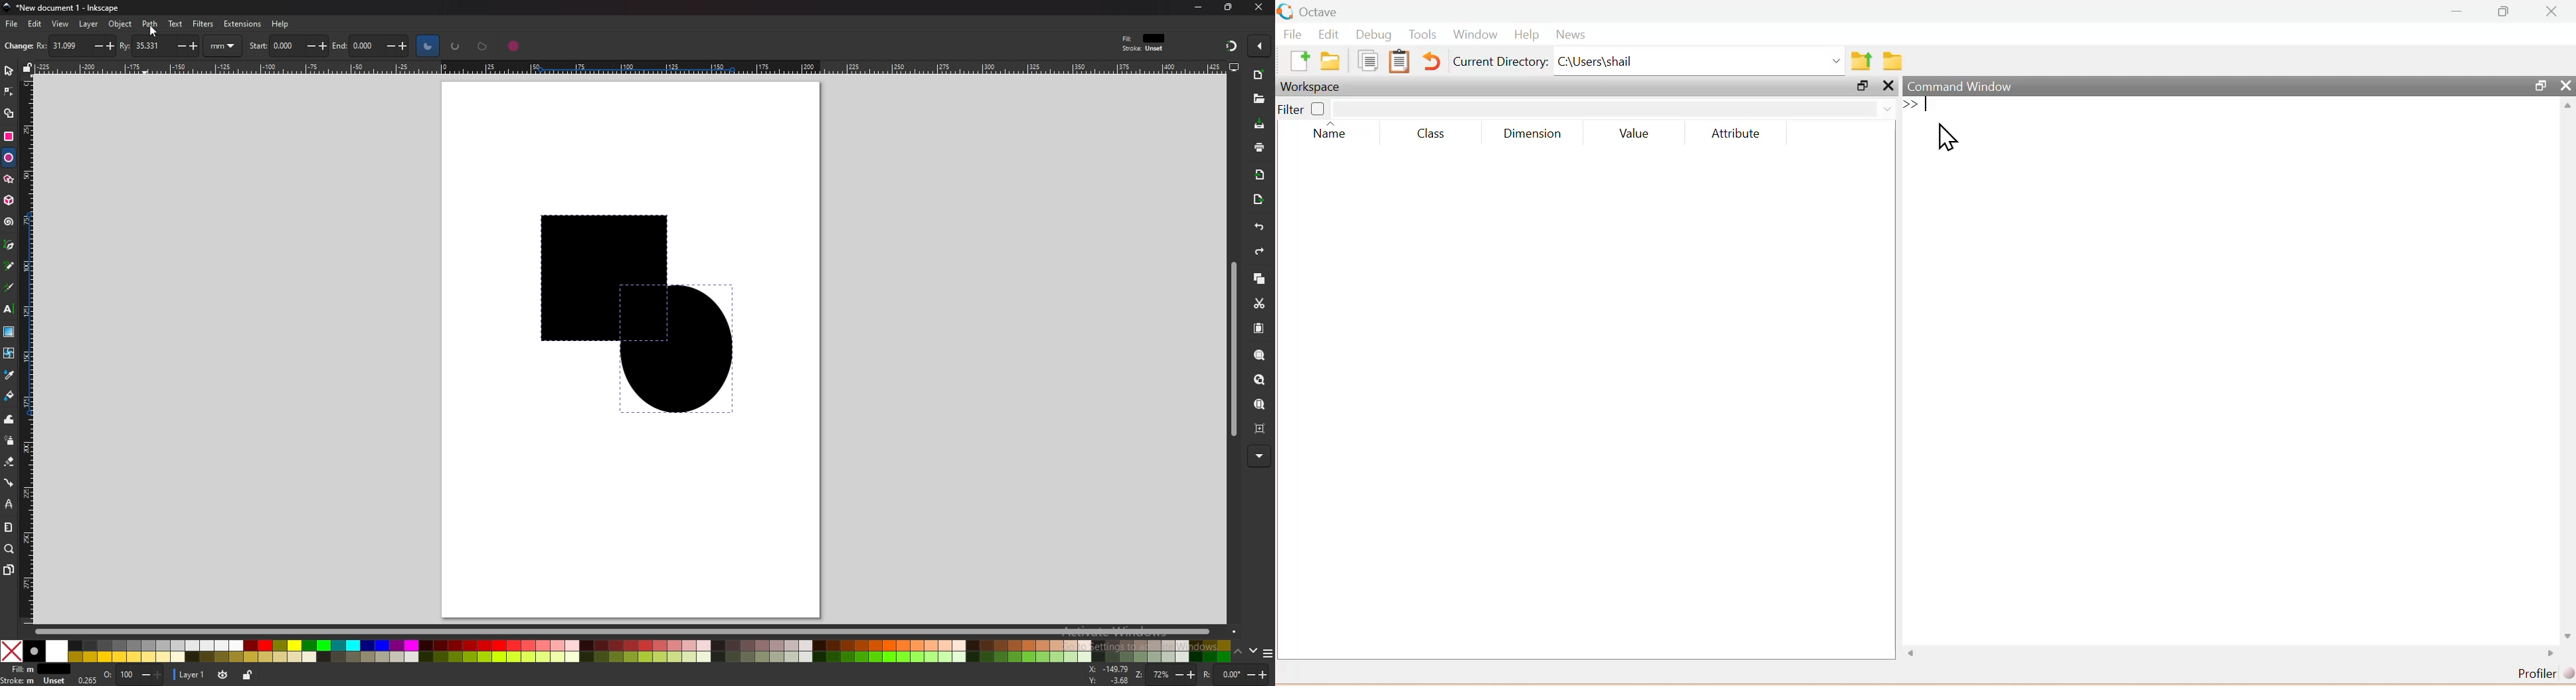  What do you see at coordinates (246, 675) in the screenshot?
I see `toggle lock` at bounding box center [246, 675].